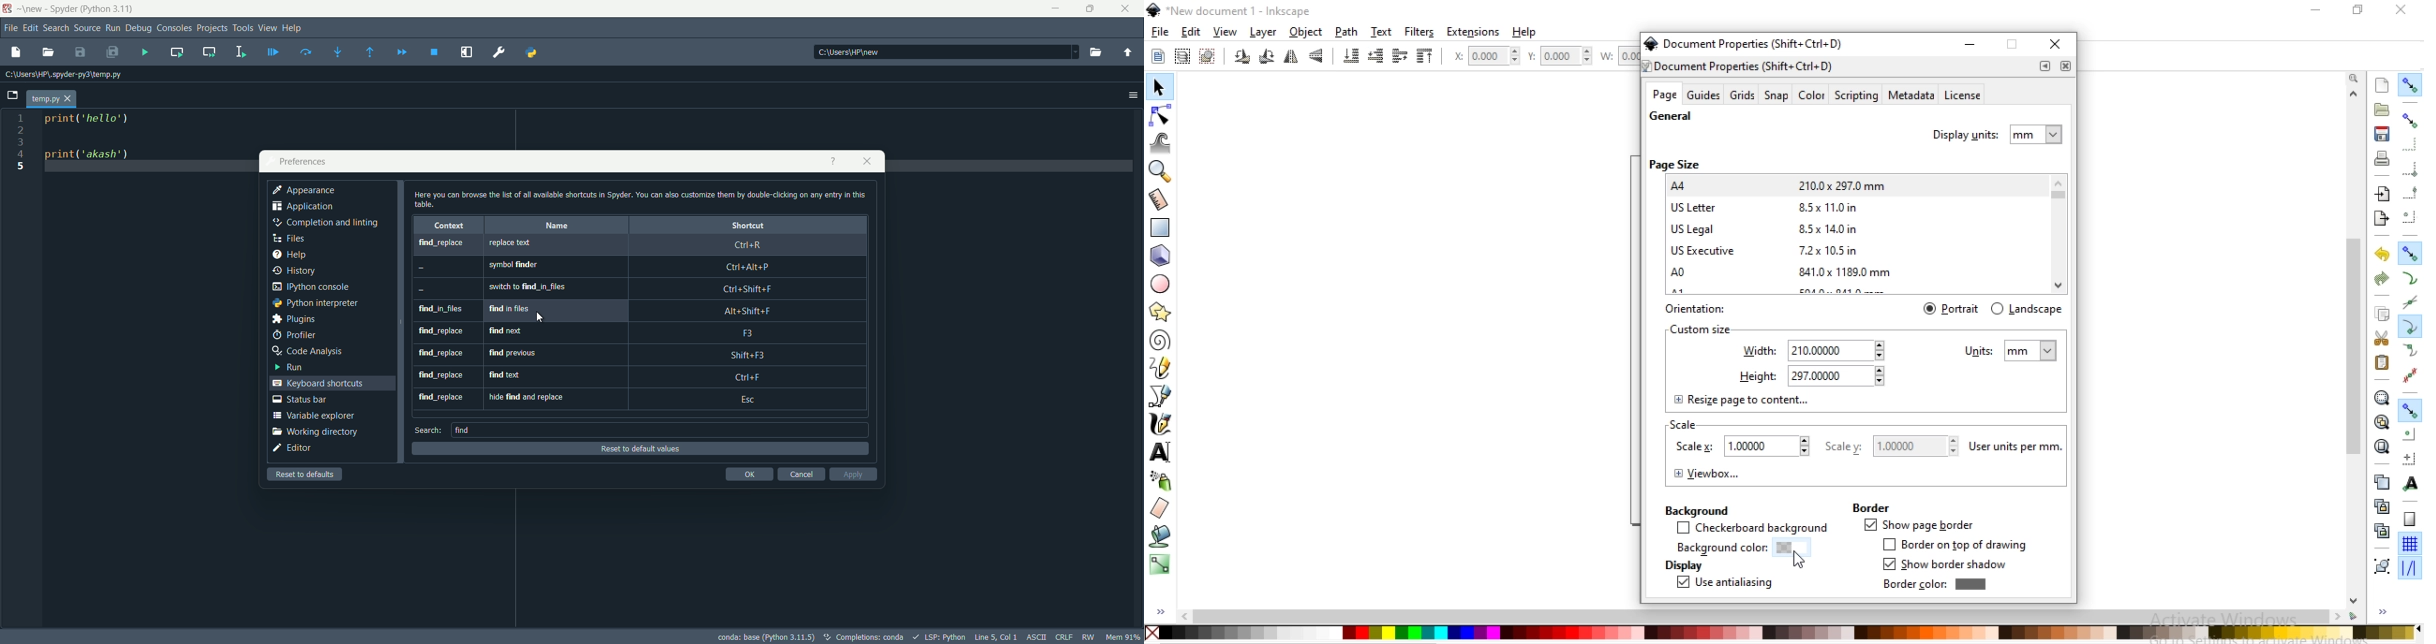 This screenshot has width=2436, height=644. What do you see at coordinates (1090, 637) in the screenshot?
I see `RW` at bounding box center [1090, 637].